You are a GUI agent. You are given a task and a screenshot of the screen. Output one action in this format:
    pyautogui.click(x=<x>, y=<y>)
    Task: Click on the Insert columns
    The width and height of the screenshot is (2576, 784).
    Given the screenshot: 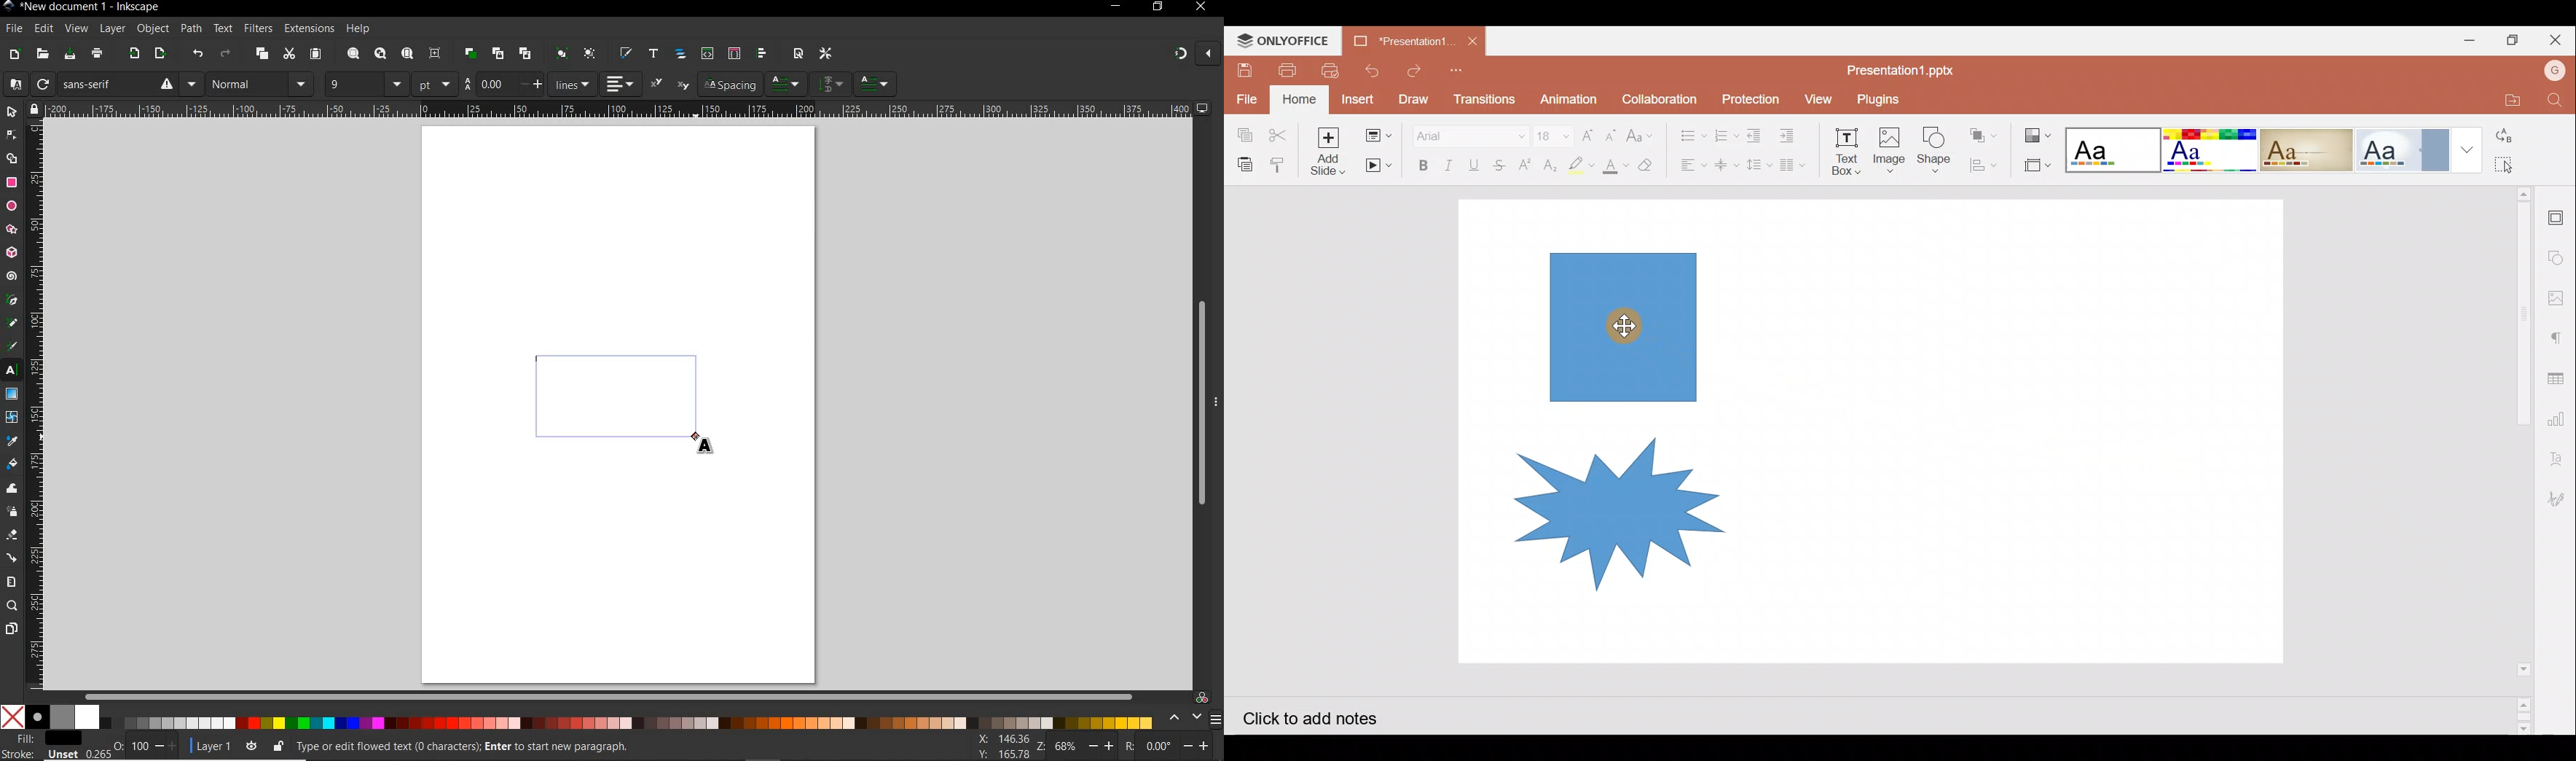 What is the action you would take?
    pyautogui.click(x=1796, y=165)
    